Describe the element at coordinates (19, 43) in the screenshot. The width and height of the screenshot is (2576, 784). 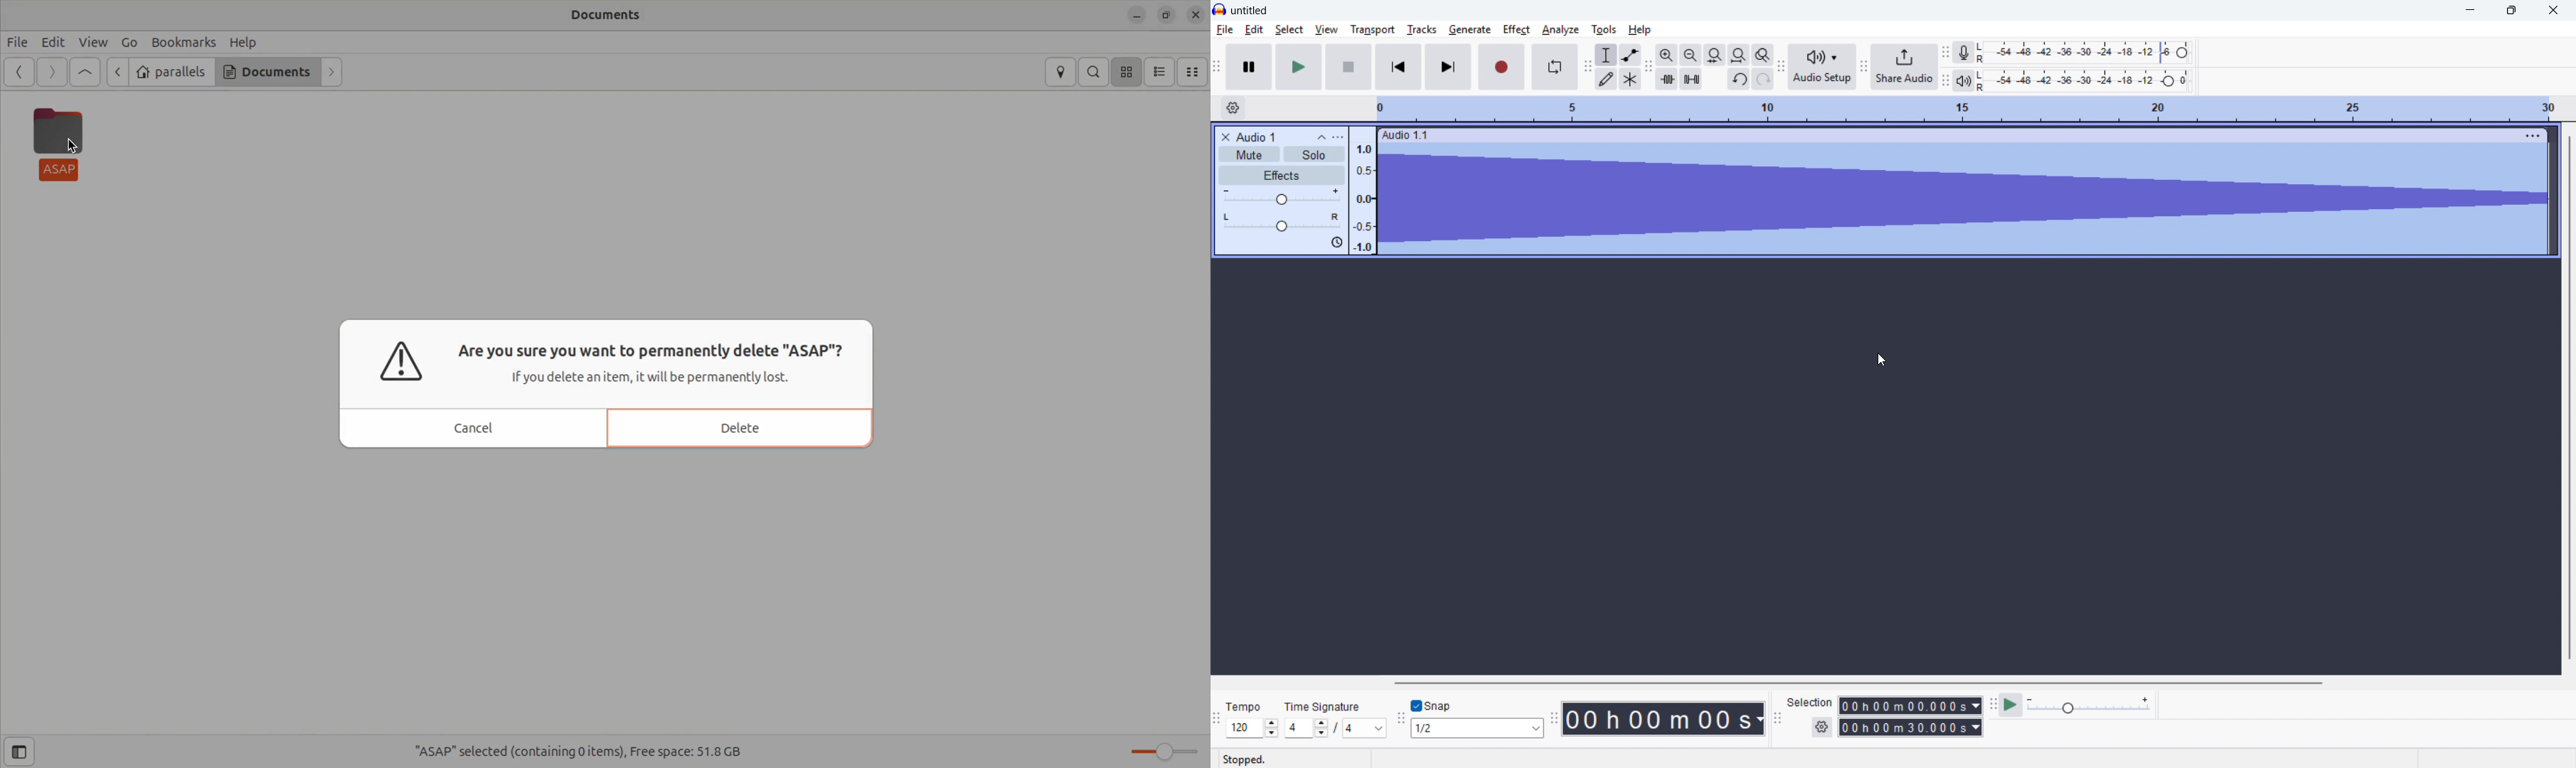
I see `File` at that location.